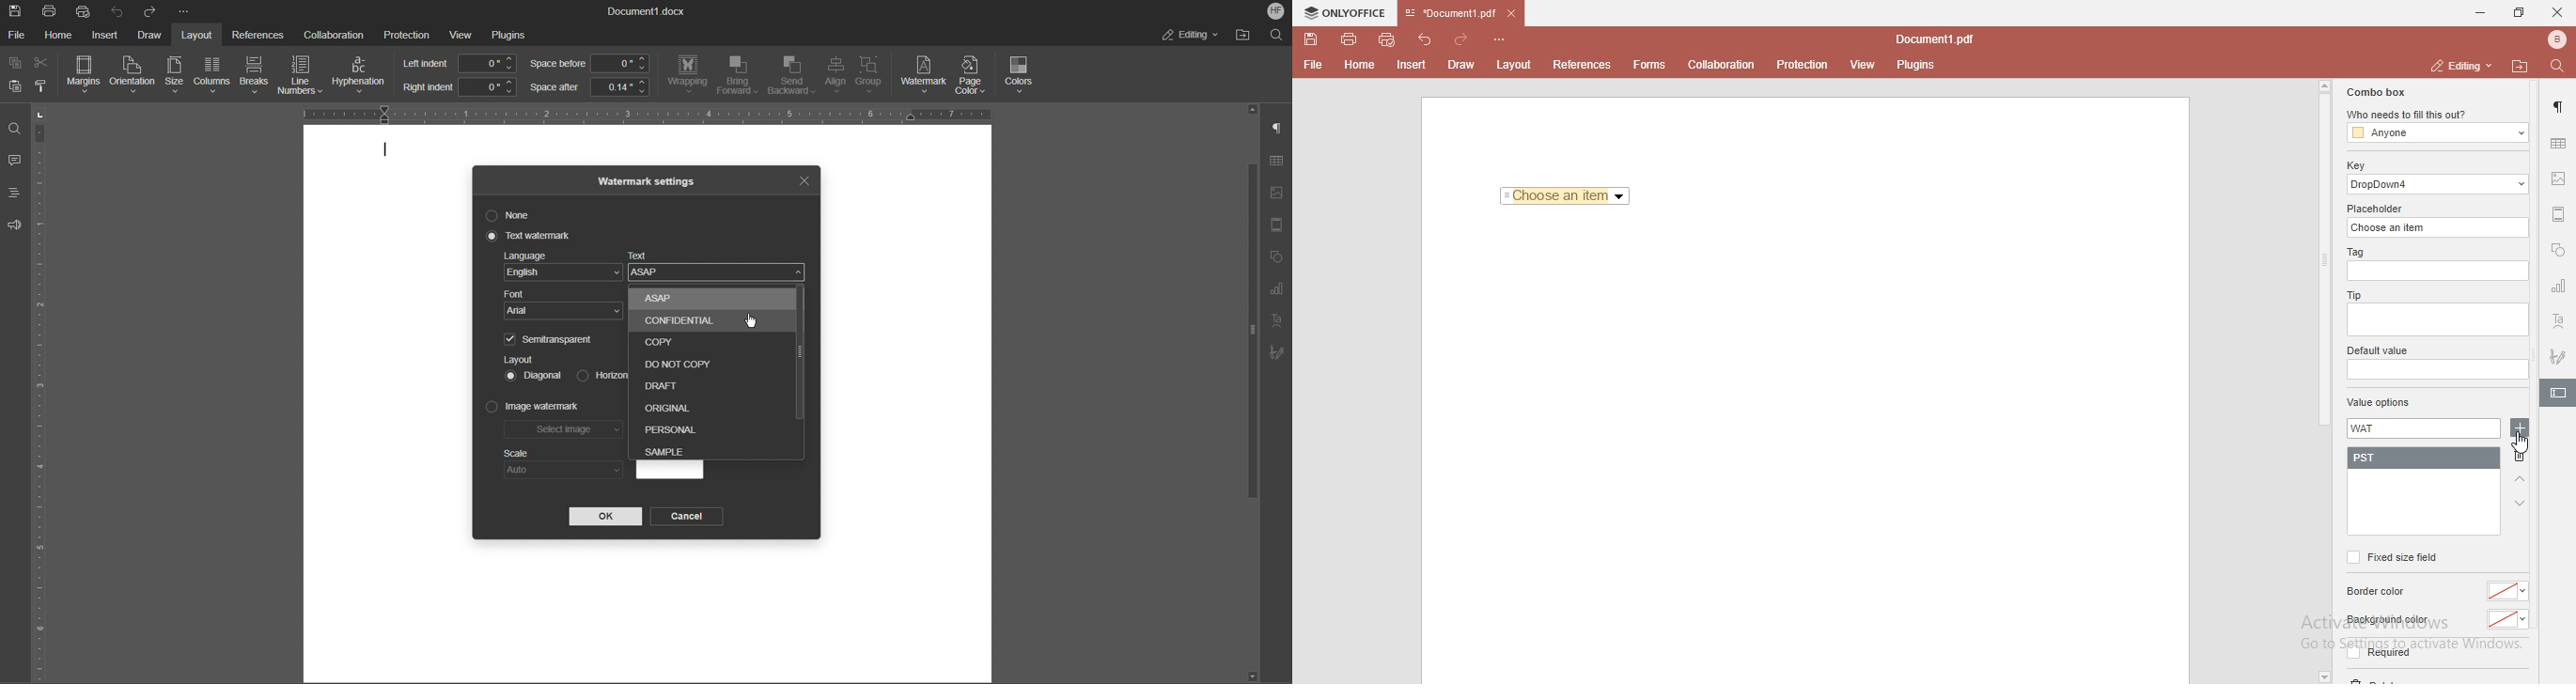 The width and height of the screenshot is (2576, 700). What do you see at coordinates (1428, 38) in the screenshot?
I see `undo` at bounding box center [1428, 38].